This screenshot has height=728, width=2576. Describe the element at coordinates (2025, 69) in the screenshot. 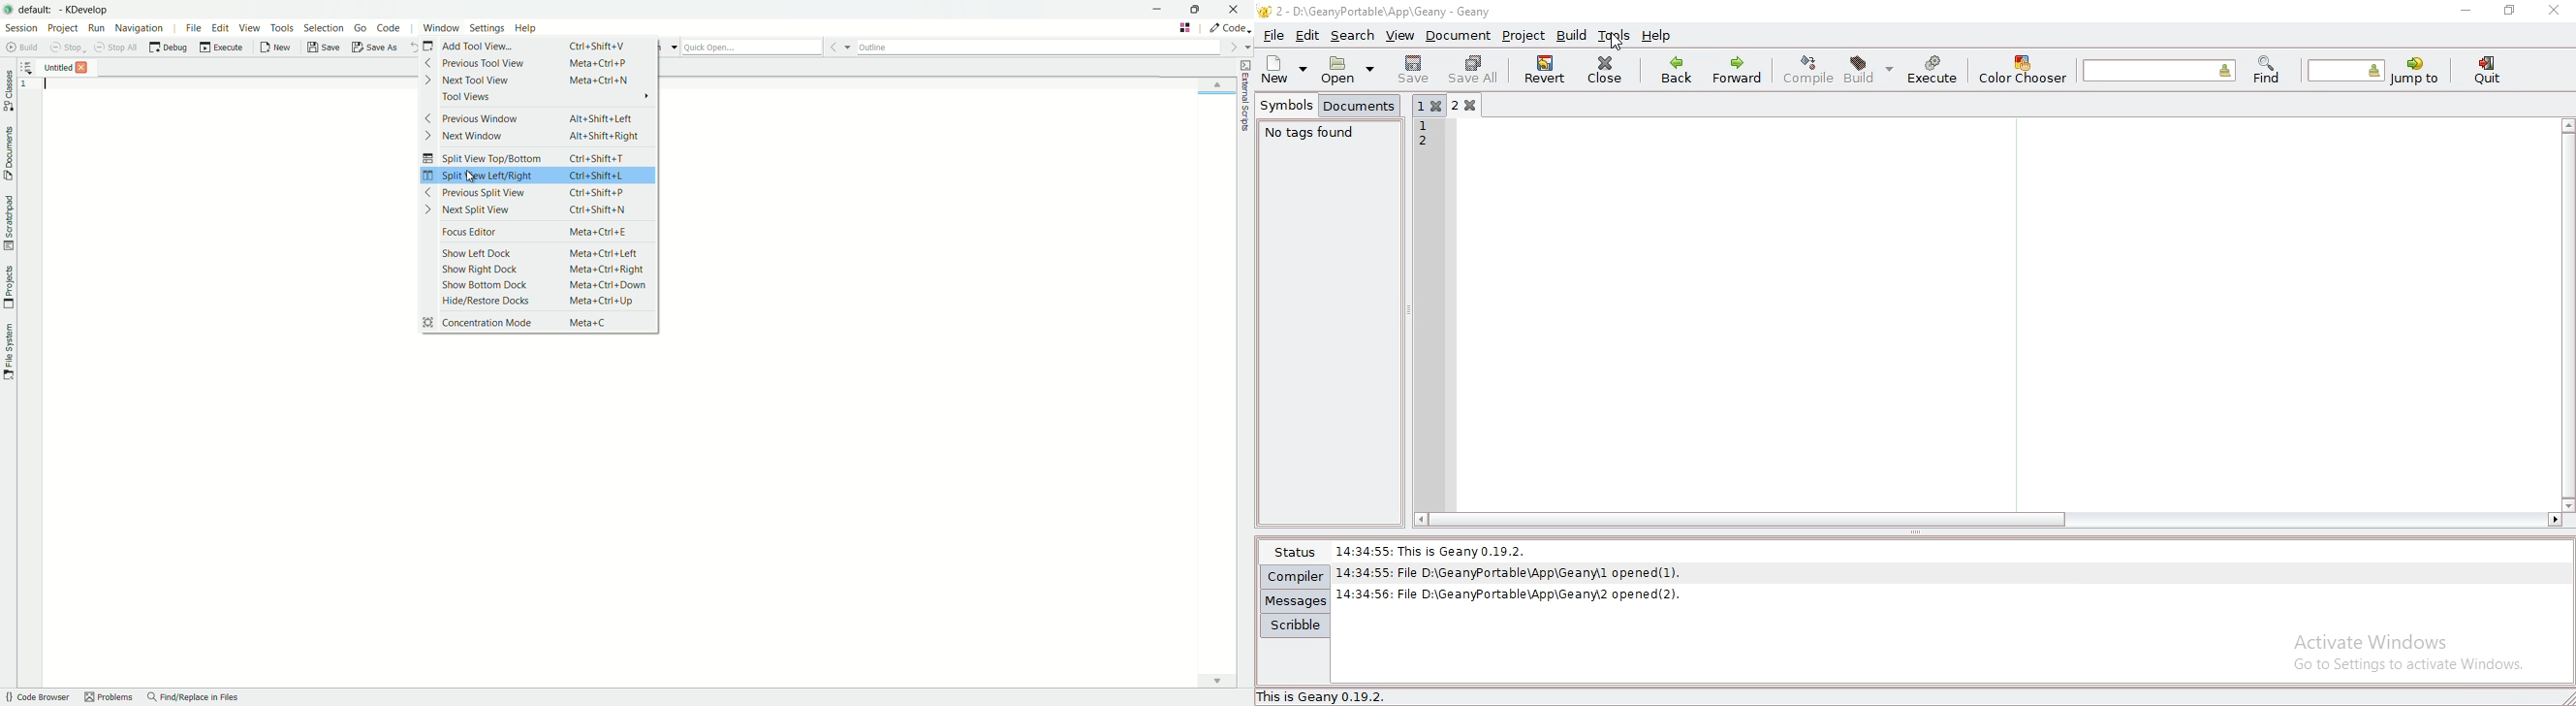

I see `color chooser` at that location.